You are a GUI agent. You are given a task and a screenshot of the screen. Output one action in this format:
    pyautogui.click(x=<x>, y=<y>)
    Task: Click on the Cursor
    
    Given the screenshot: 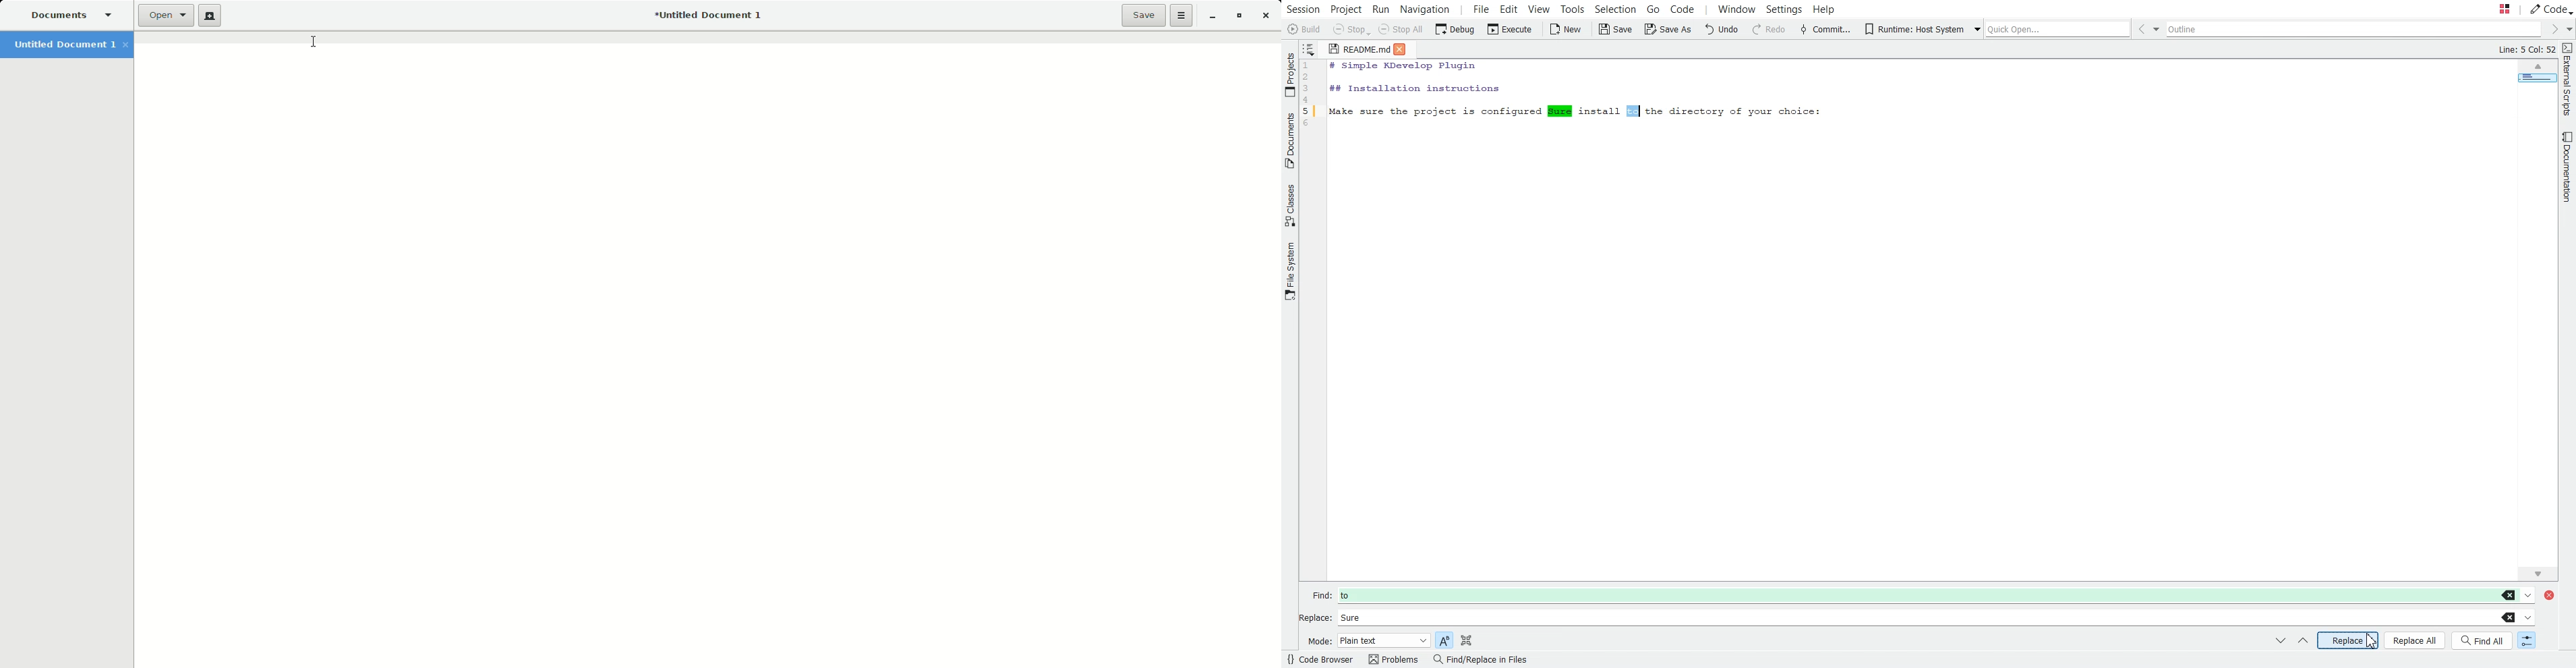 What is the action you would take?
    pyautogui.click(x=311, y=40)
    